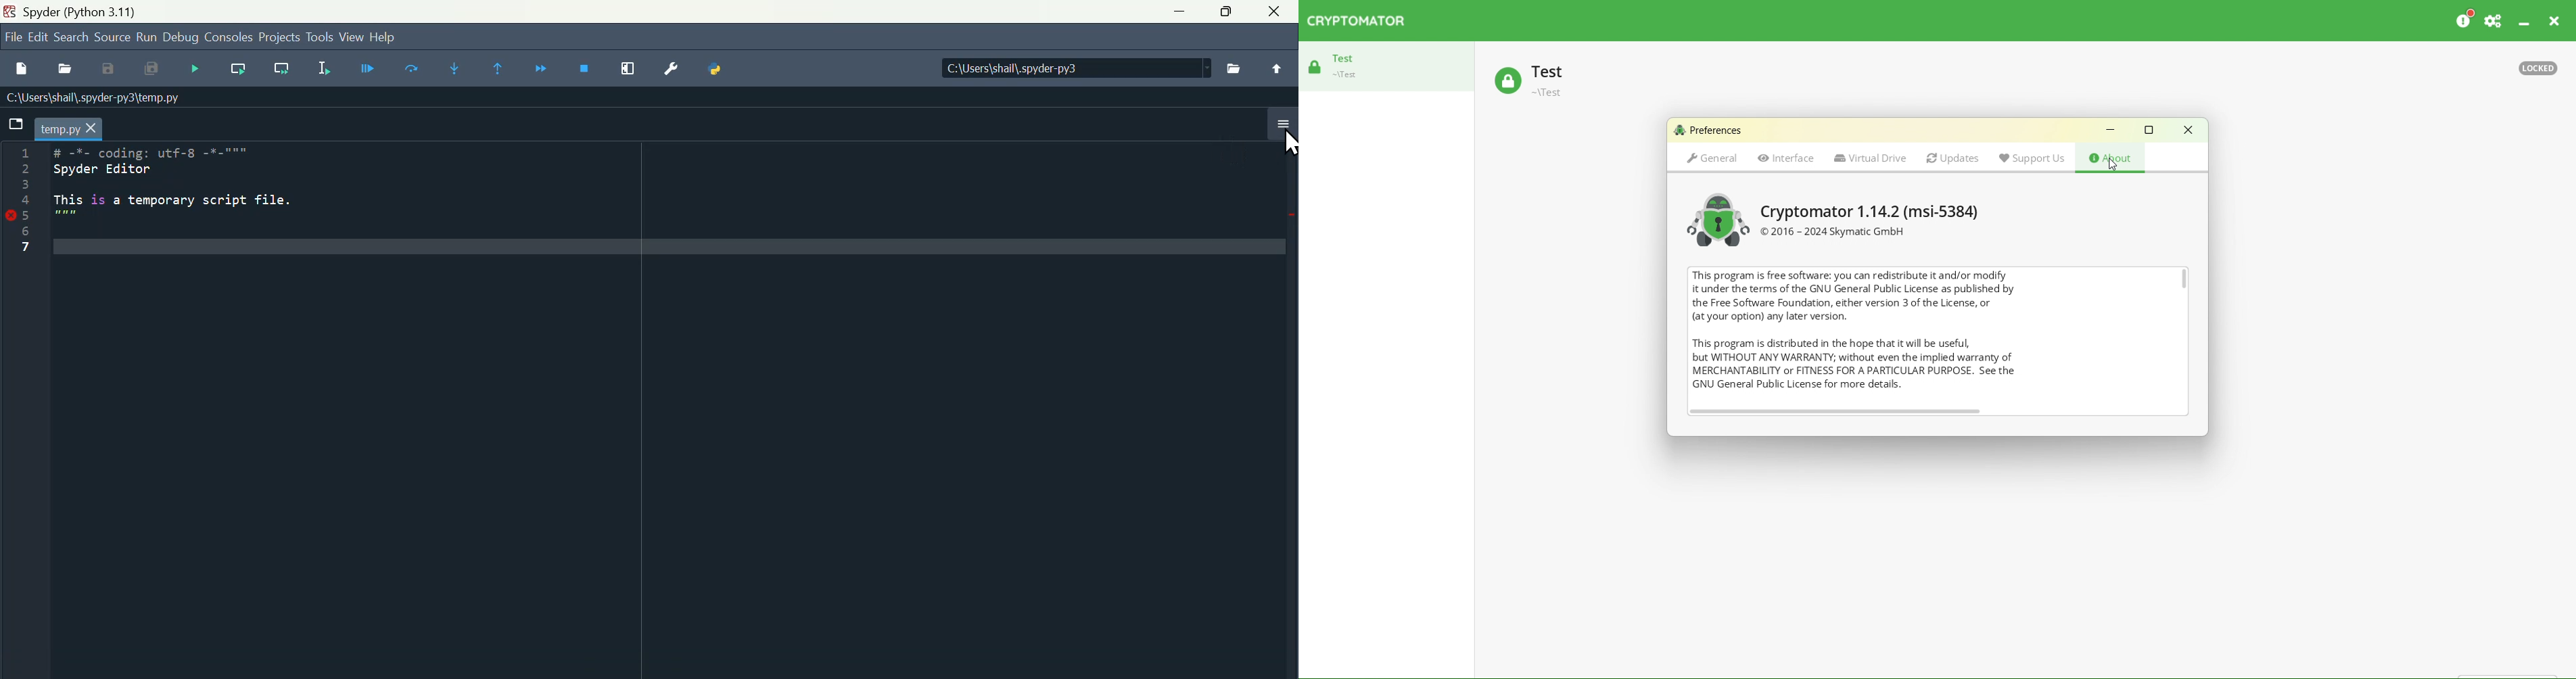 Image resolution: width=2576 pixels, height=700 pixels. What do you see at coordinates (1072, 69) in the screenshot?
I see `| C:\Users\shail\.spyder-py3` at bounding box center [1072, 69].